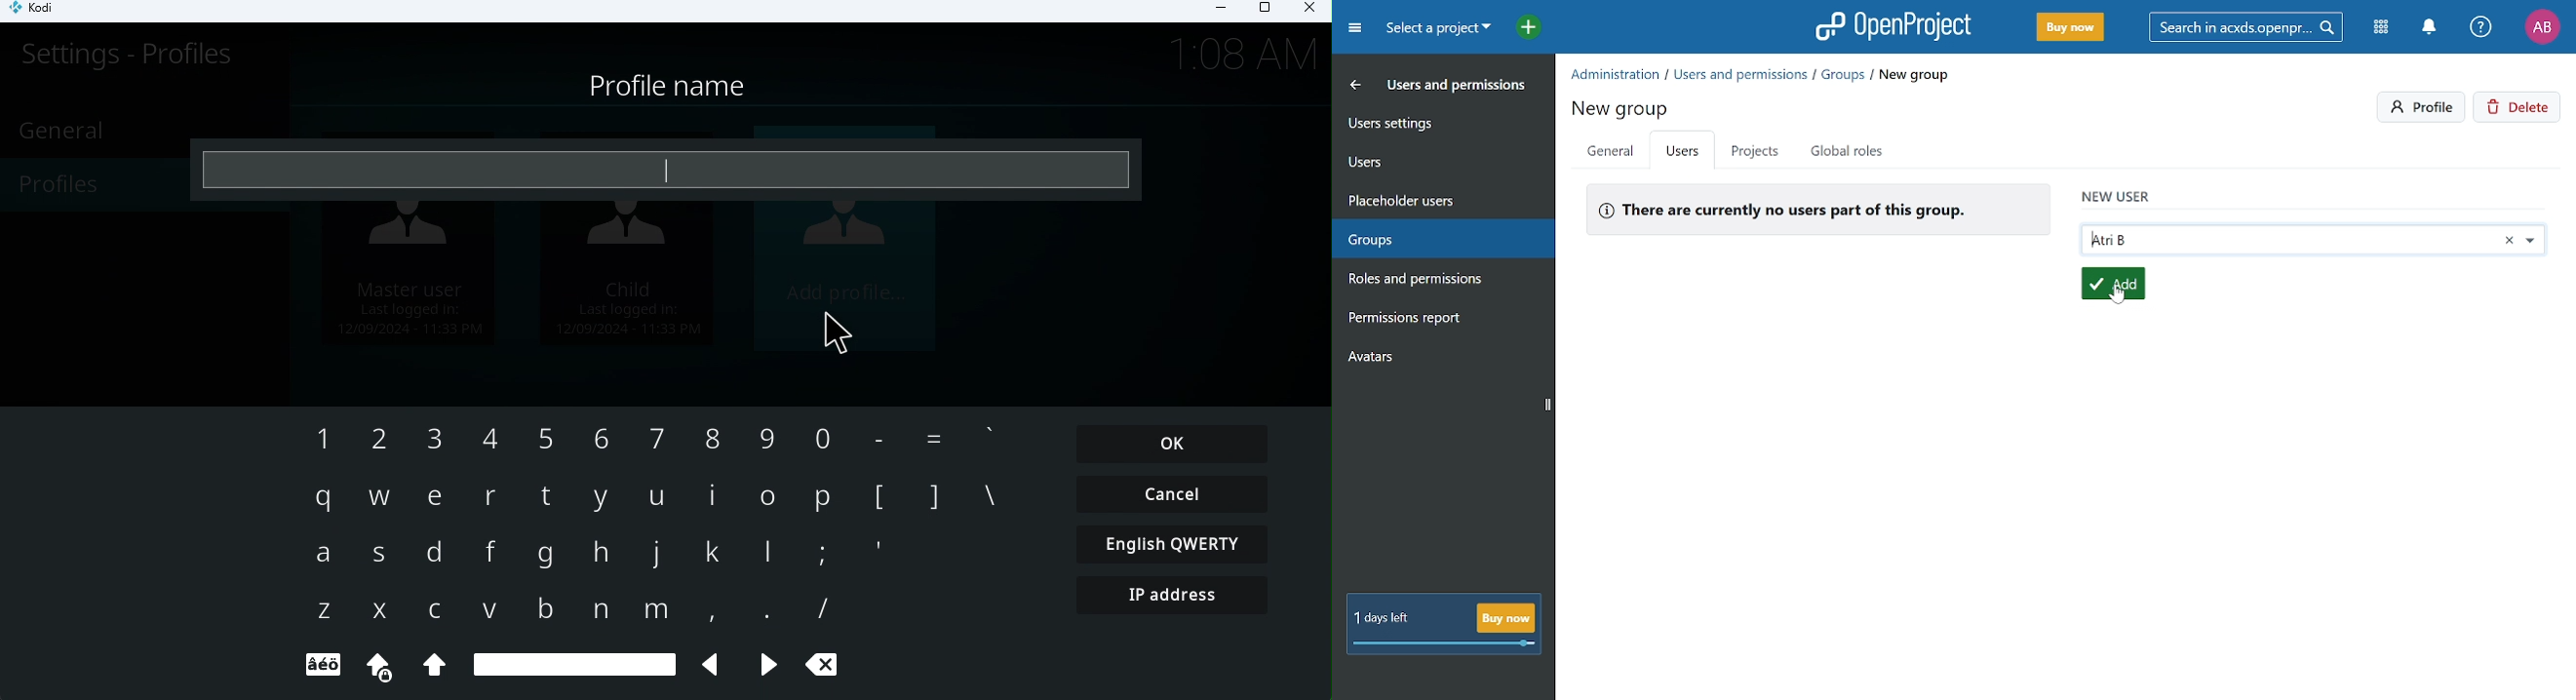  What do you see at coordinates (41, 12) in the screenshot?
I see `Kodi icon` at bounding box center [41, 12].